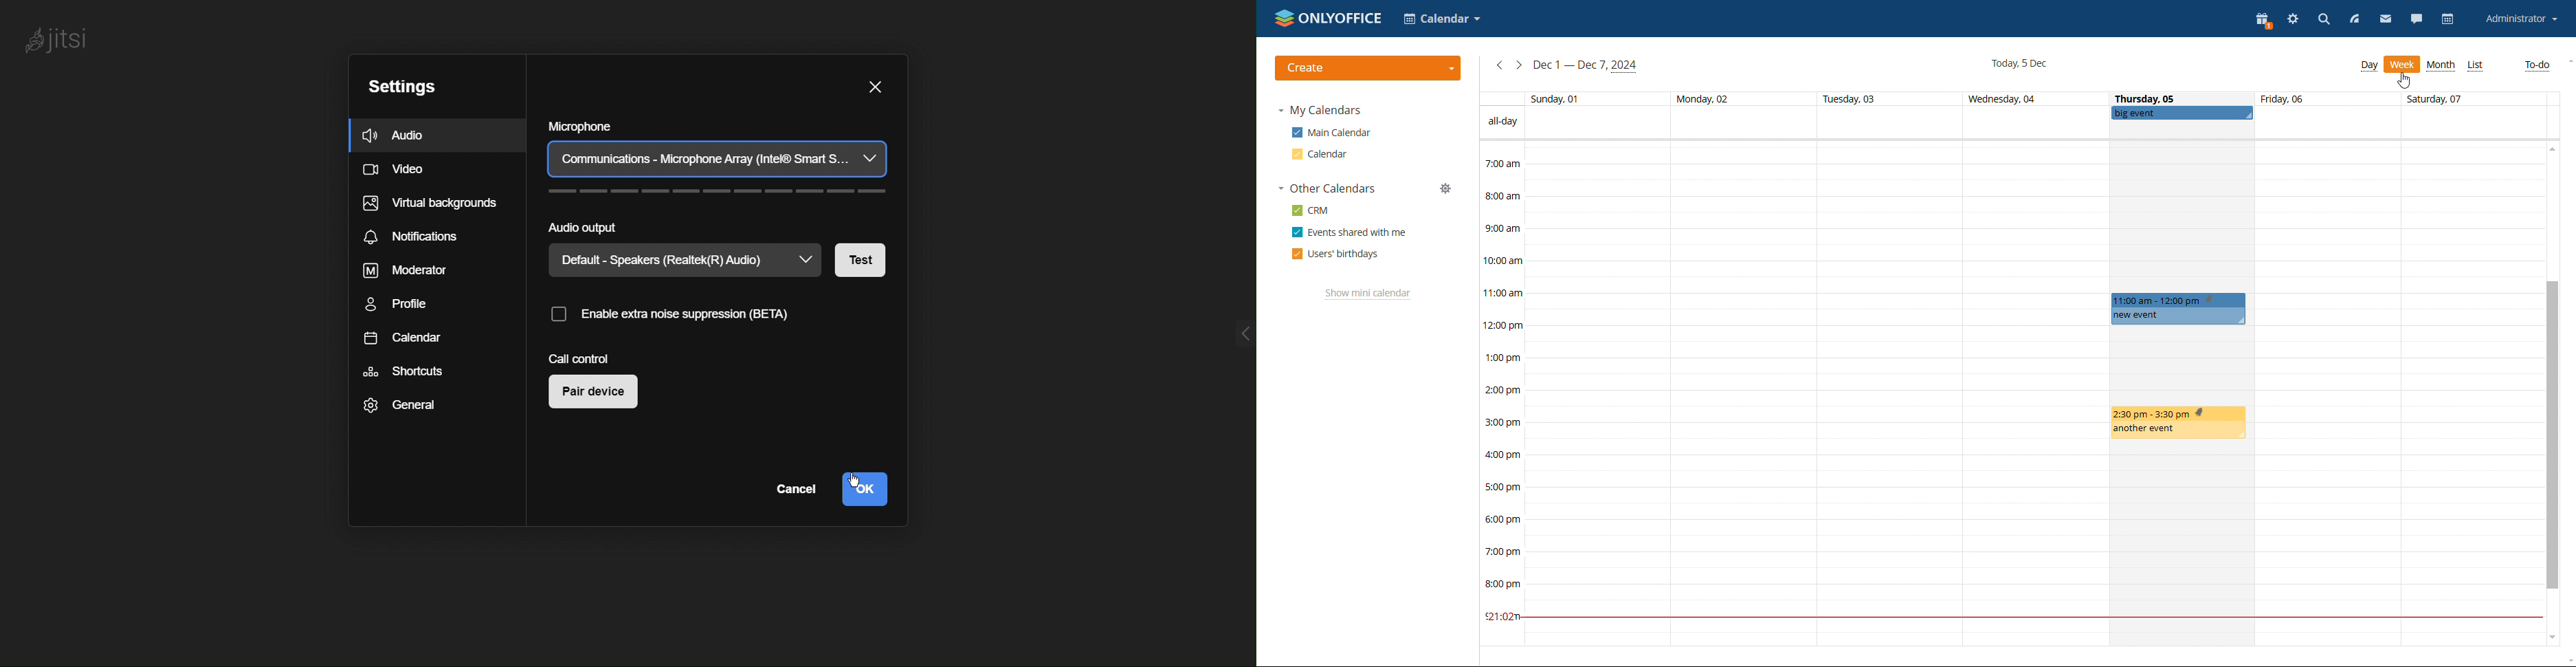 This screenshot has width=2576, height=672. I want to click on Notifications, so click(420, 236).